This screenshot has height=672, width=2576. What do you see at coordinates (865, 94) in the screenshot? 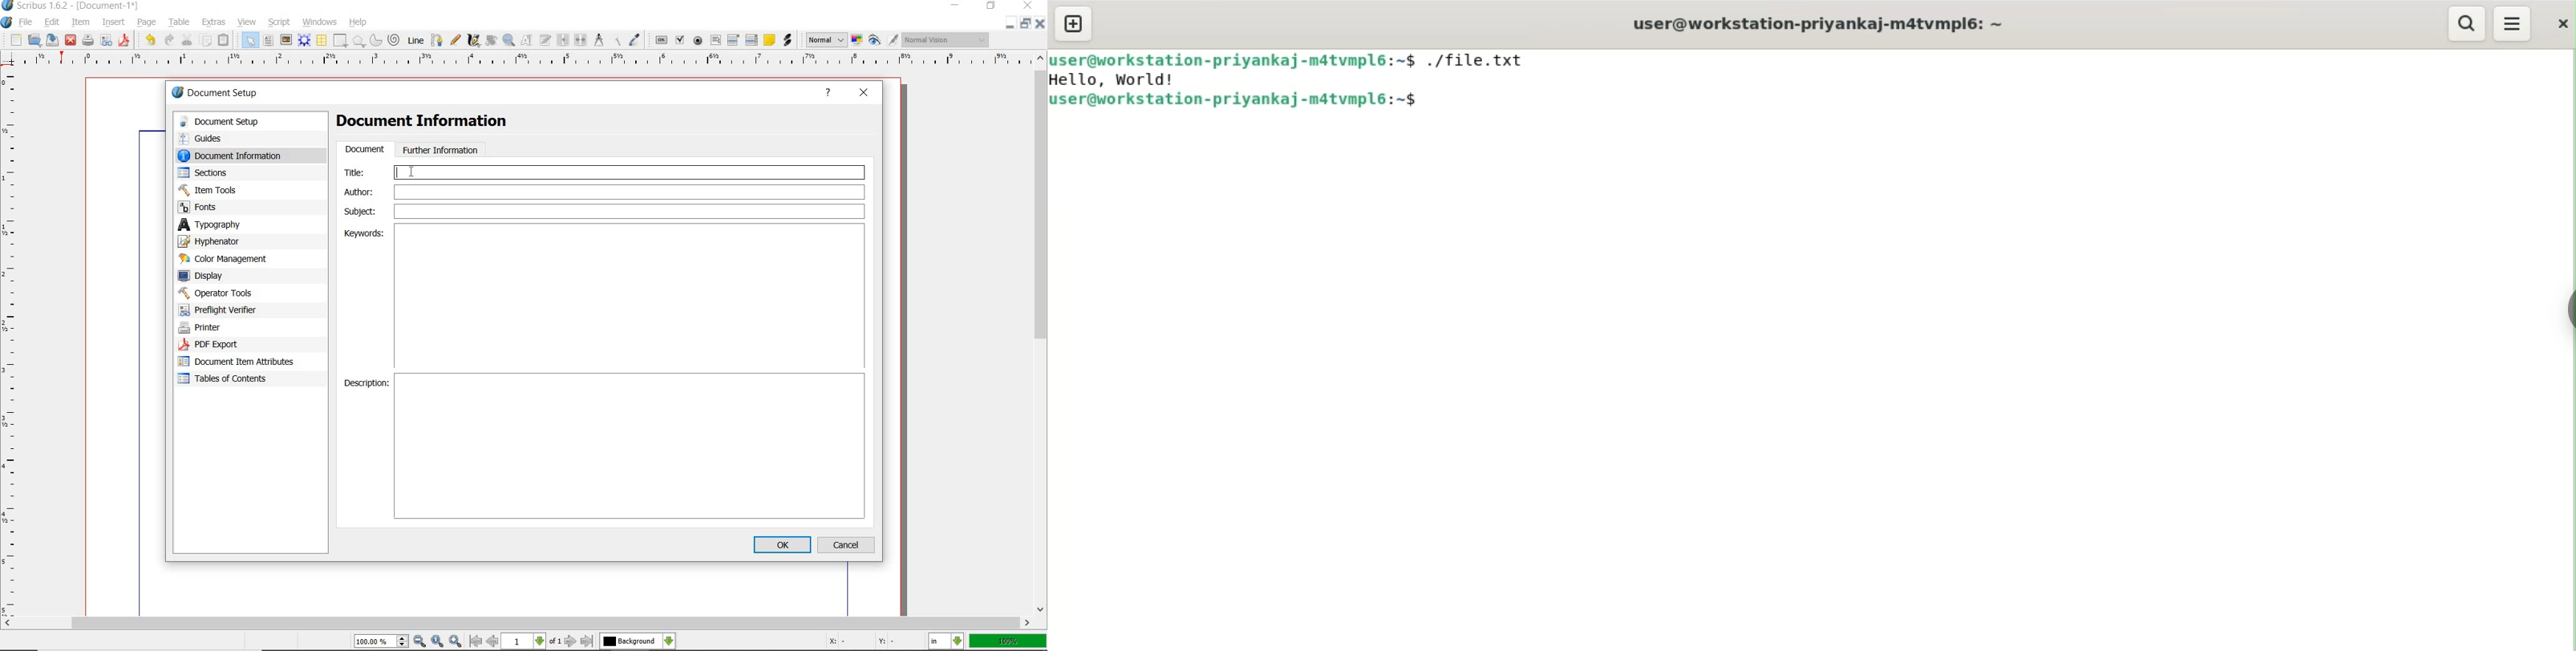
I see `close` at bounding box center [865, 94].